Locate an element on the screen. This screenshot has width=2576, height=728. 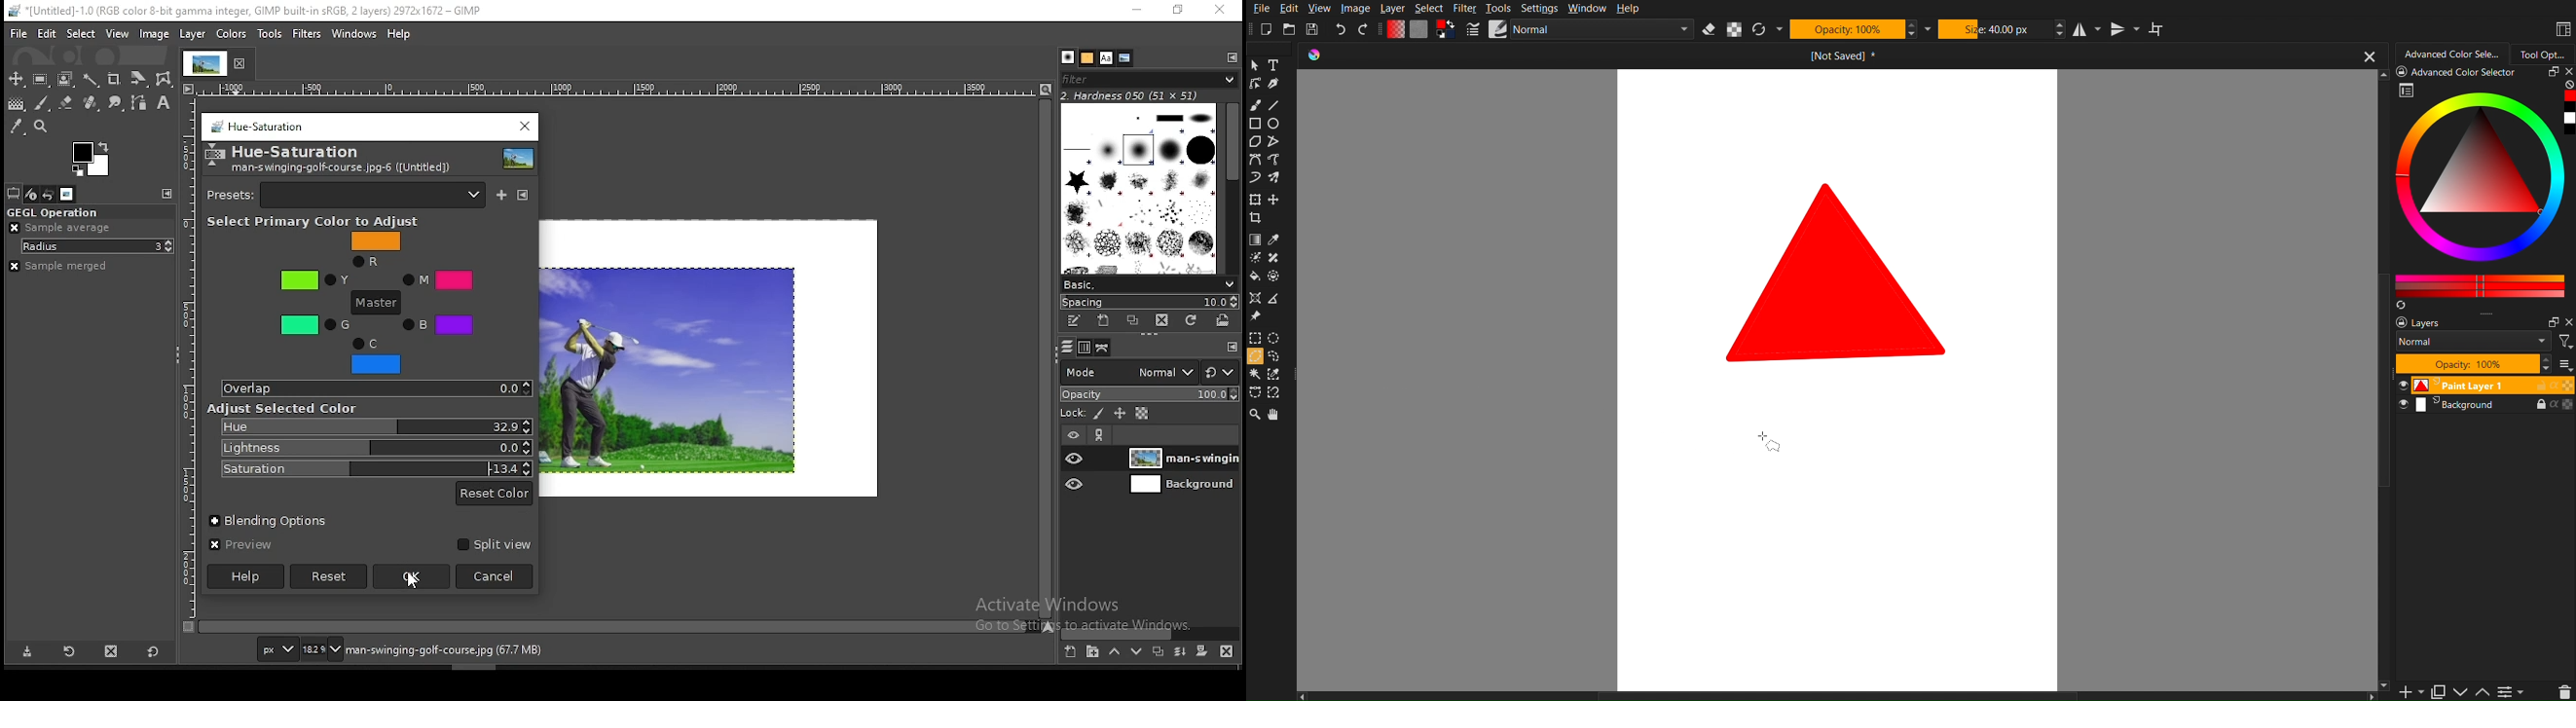
filler is located at coordinates (1254, 278).